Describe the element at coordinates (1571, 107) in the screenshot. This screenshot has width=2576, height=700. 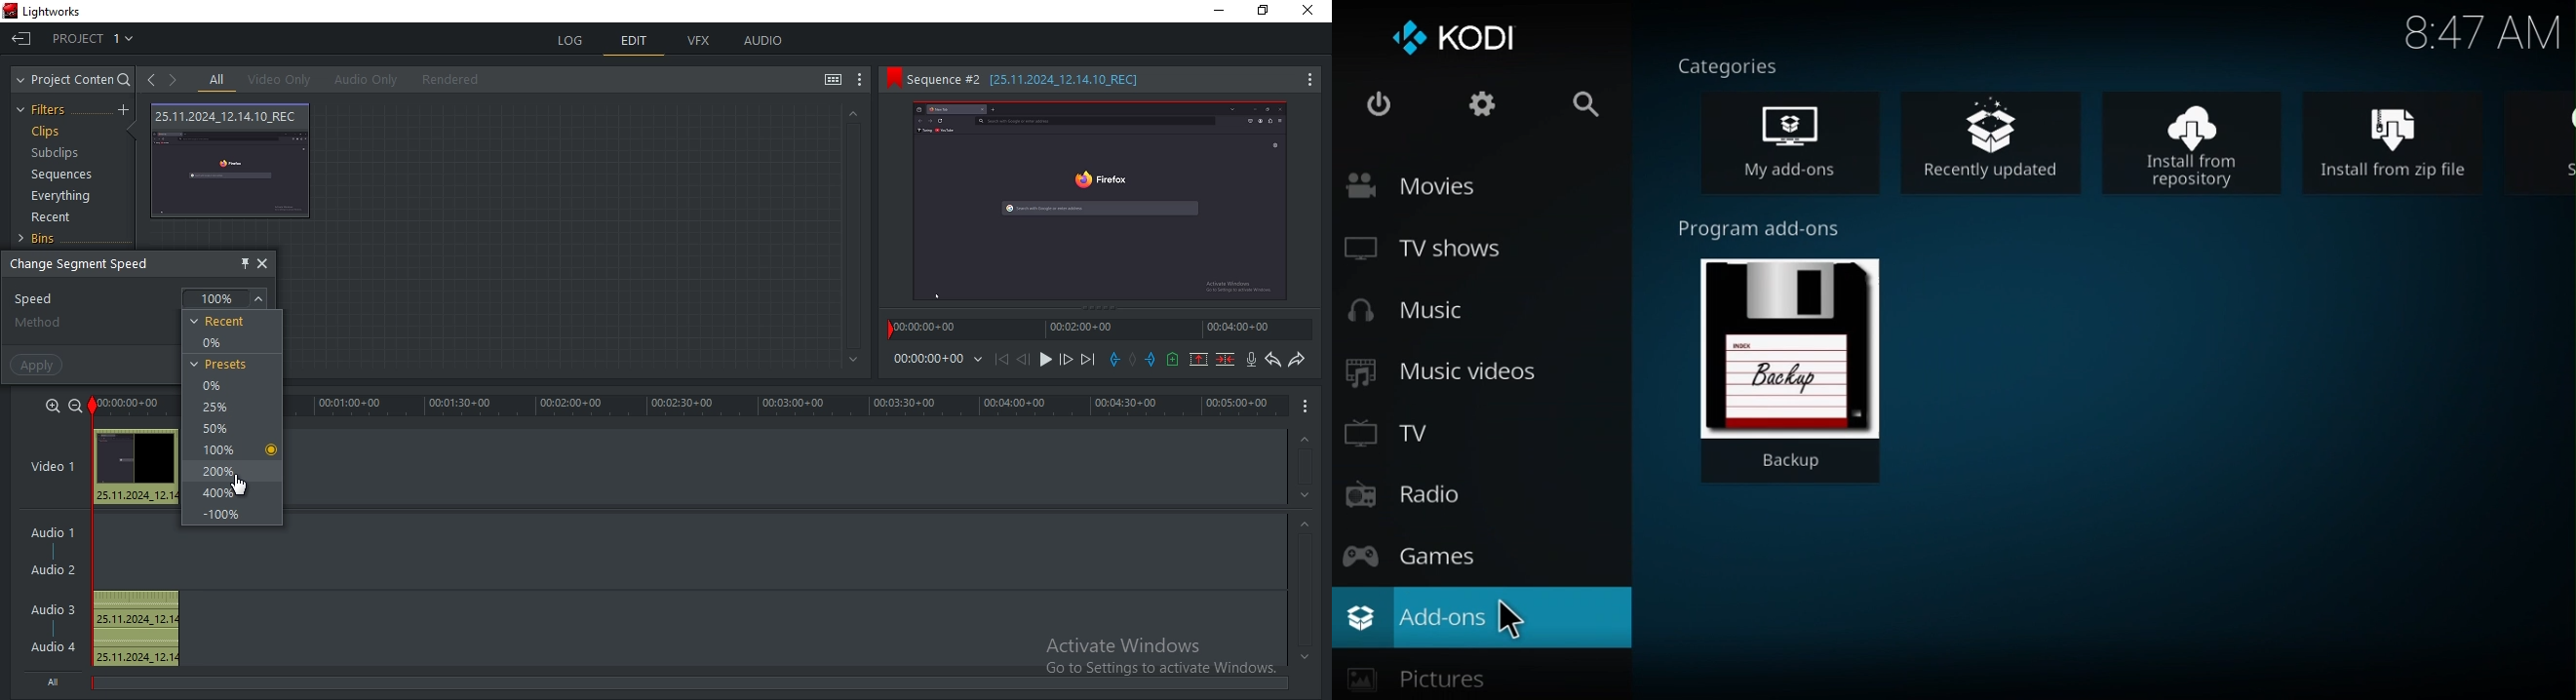
I see `Search` at that location.